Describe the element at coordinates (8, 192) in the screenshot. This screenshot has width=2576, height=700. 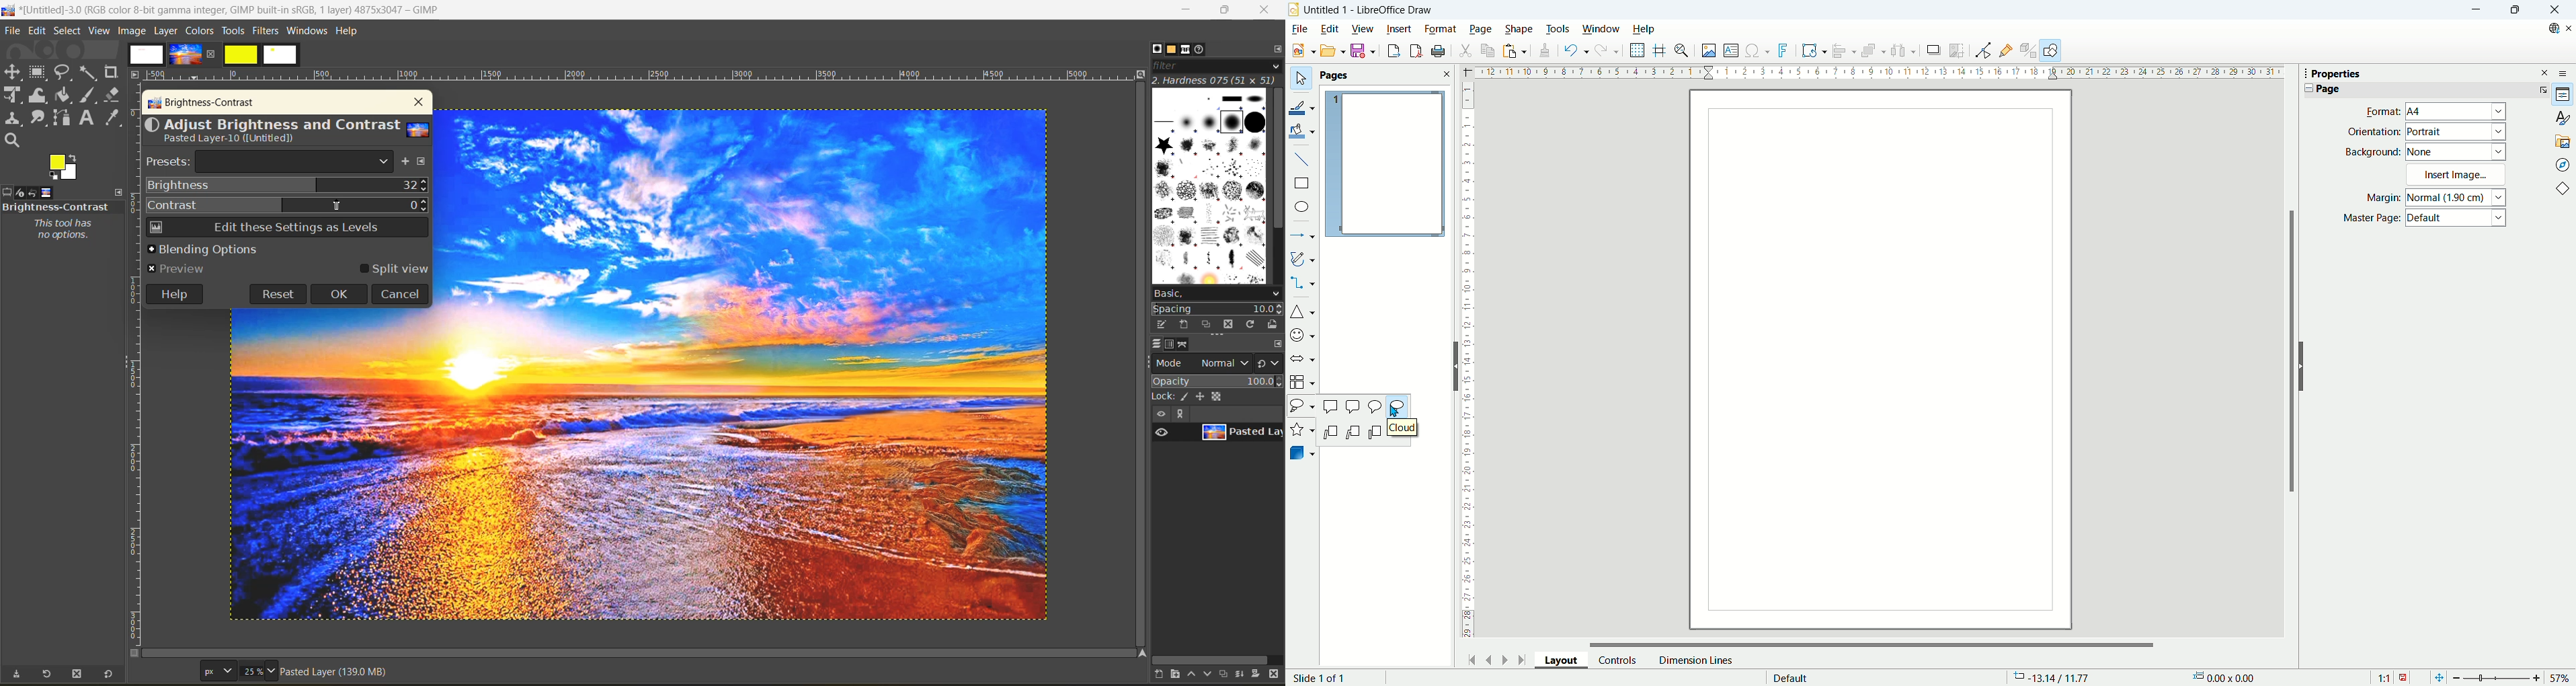
I see `tool options` at that location.